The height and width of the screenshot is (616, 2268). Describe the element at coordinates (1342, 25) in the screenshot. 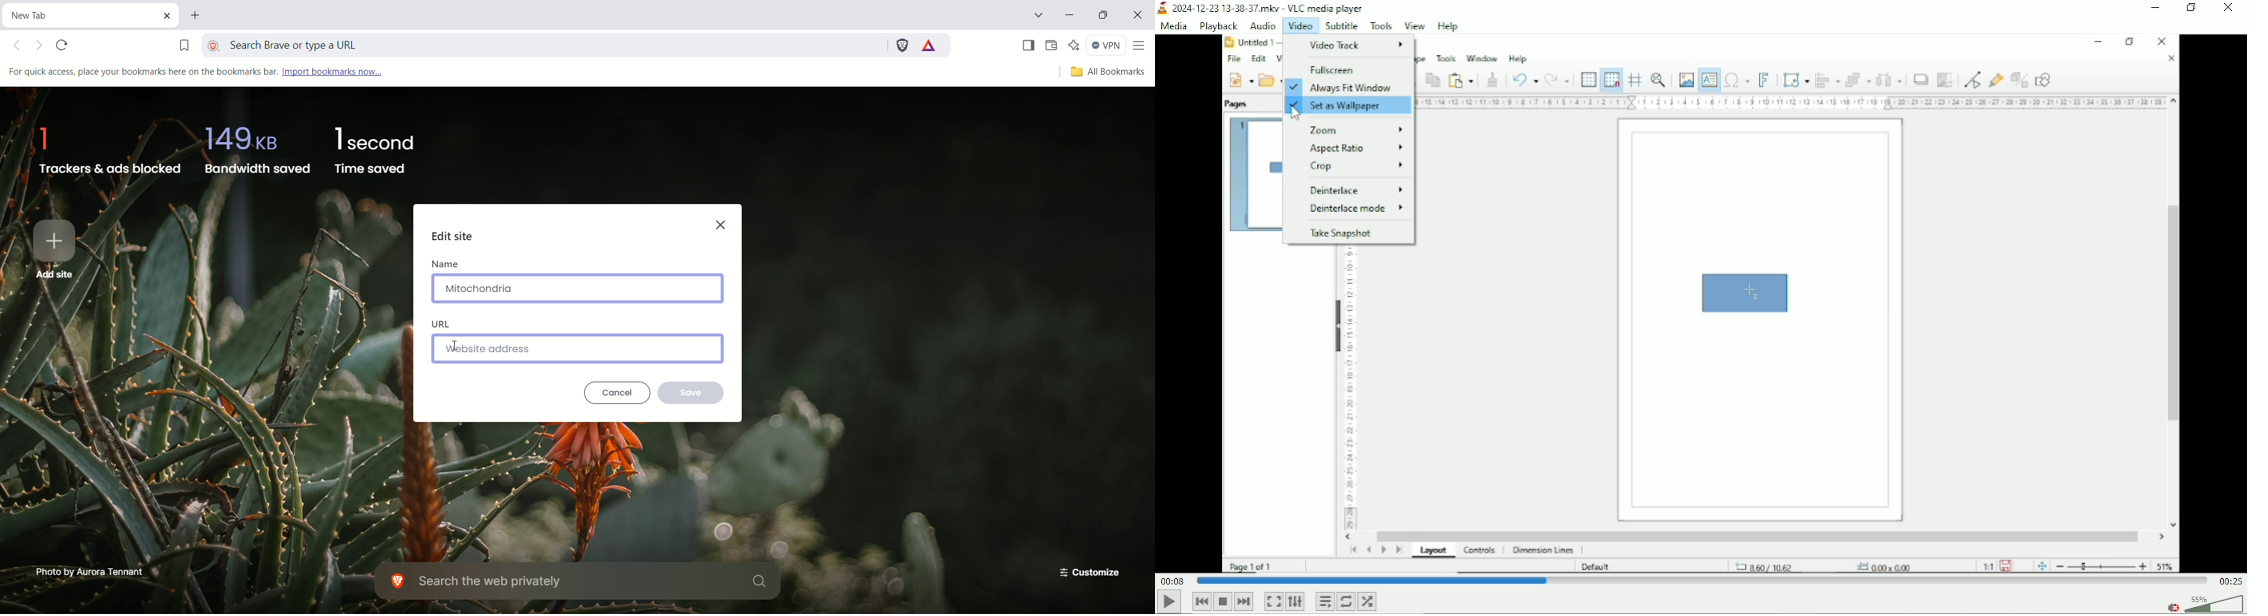

I see `Subtitle` at that location.